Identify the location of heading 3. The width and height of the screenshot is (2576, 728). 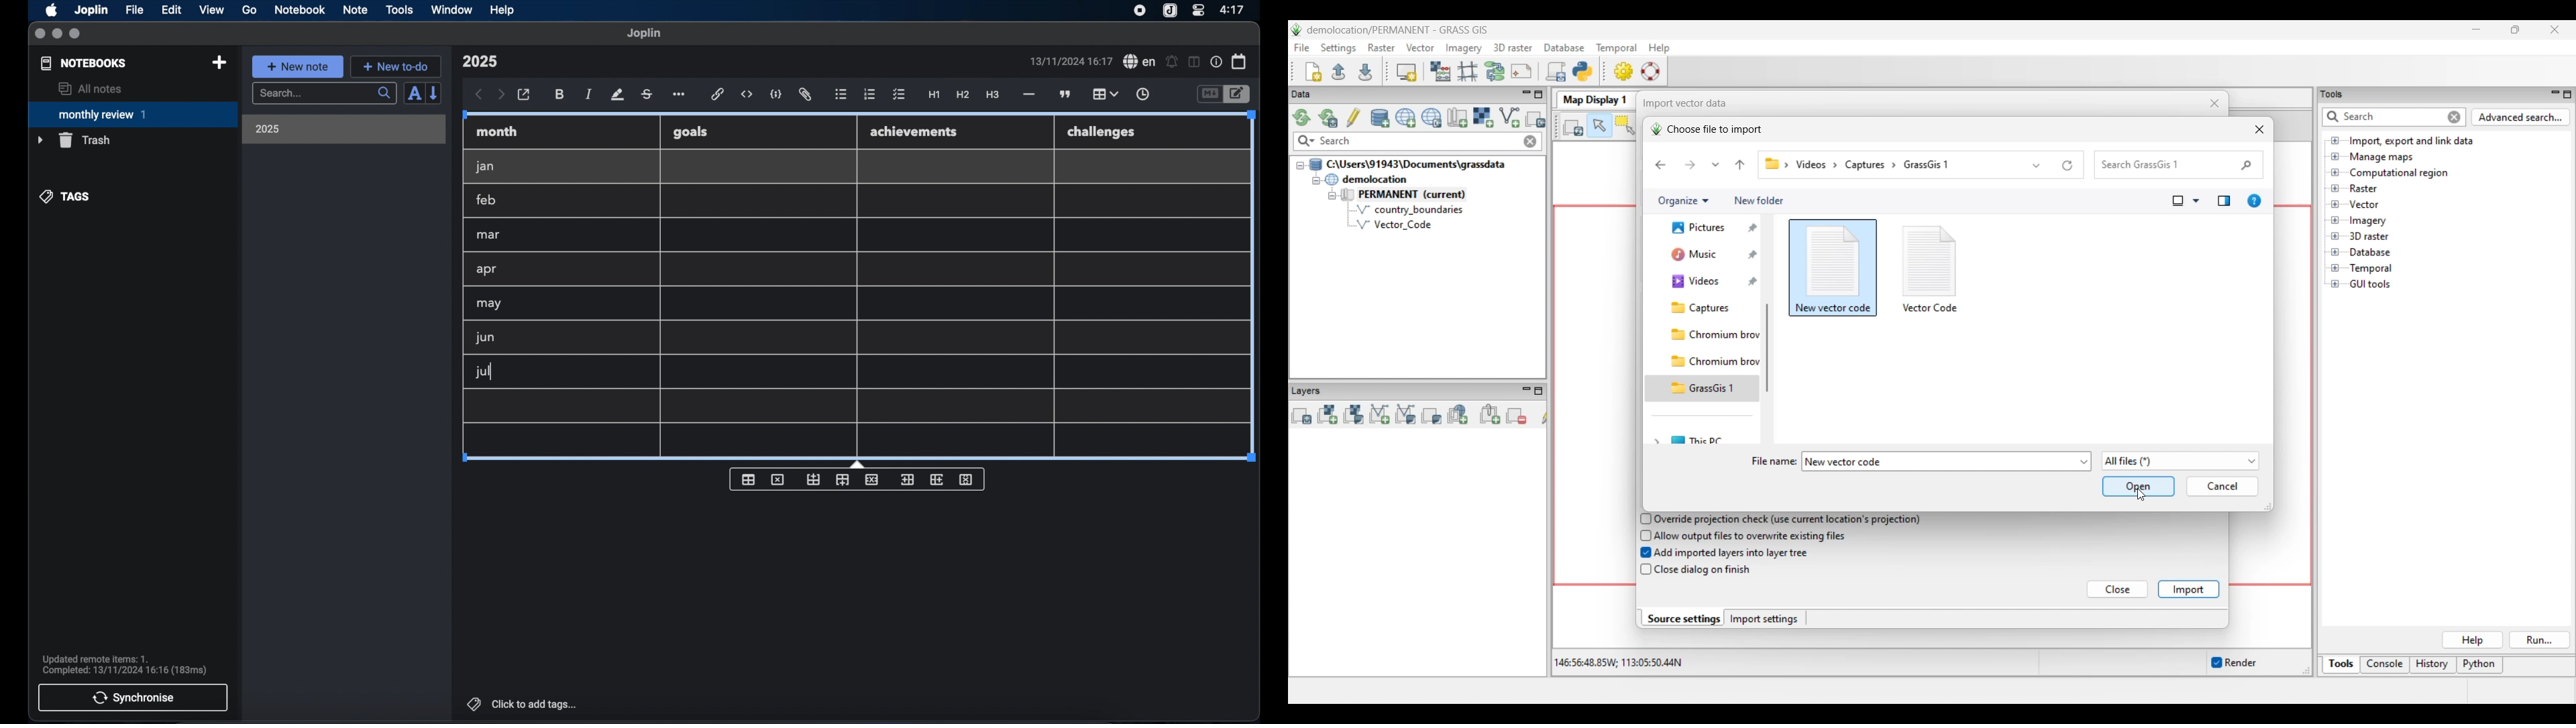
(992, 95).